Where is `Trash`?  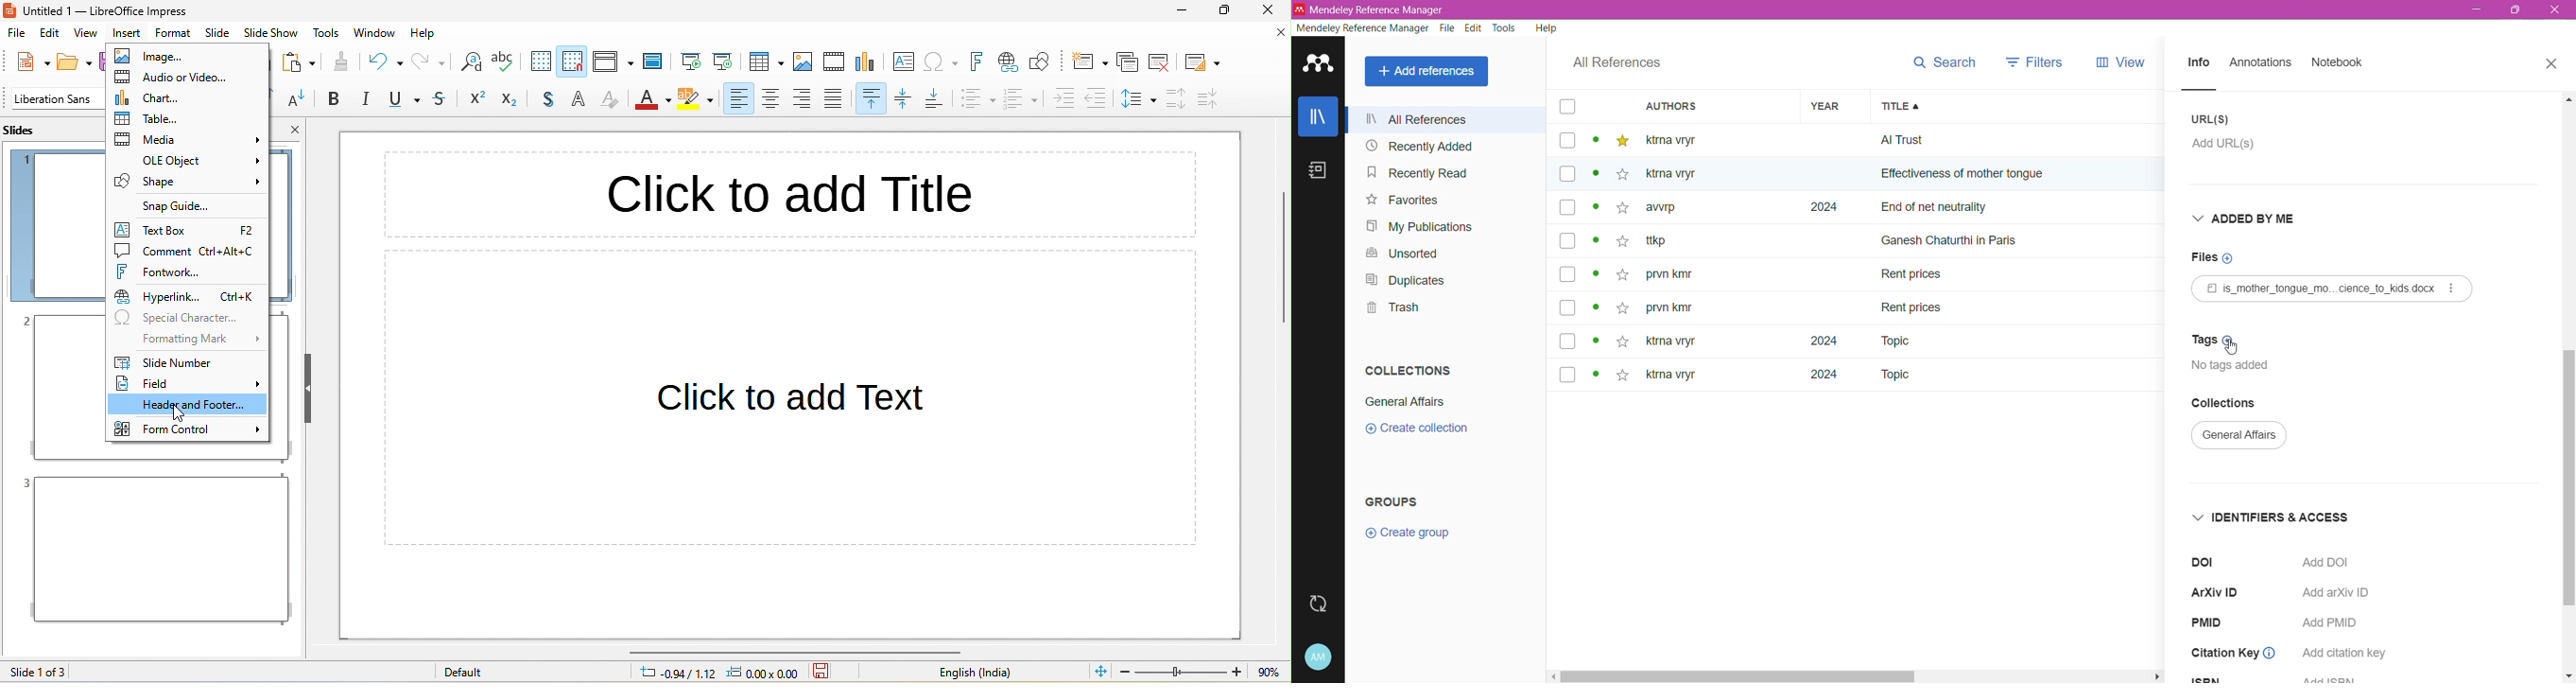 Trash is located at coordinates (1390, 307).